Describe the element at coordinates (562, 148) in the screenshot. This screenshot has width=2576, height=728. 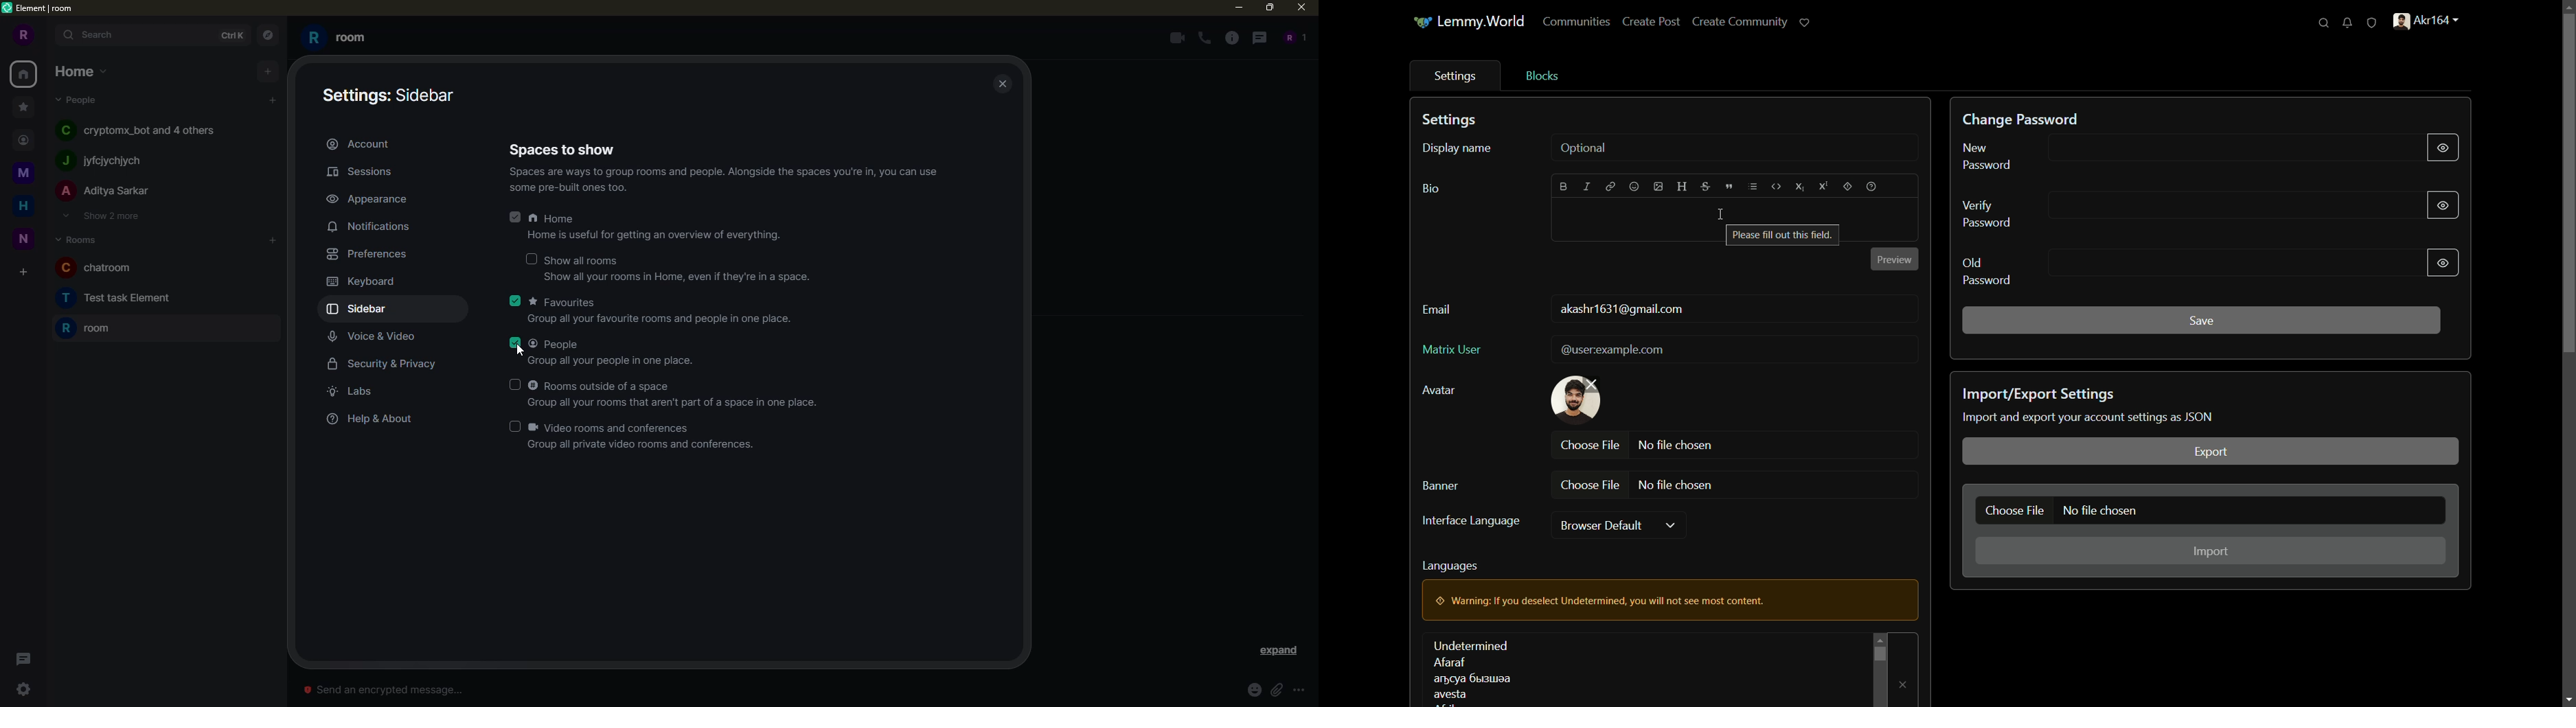
I see `spaces to show` at that location.